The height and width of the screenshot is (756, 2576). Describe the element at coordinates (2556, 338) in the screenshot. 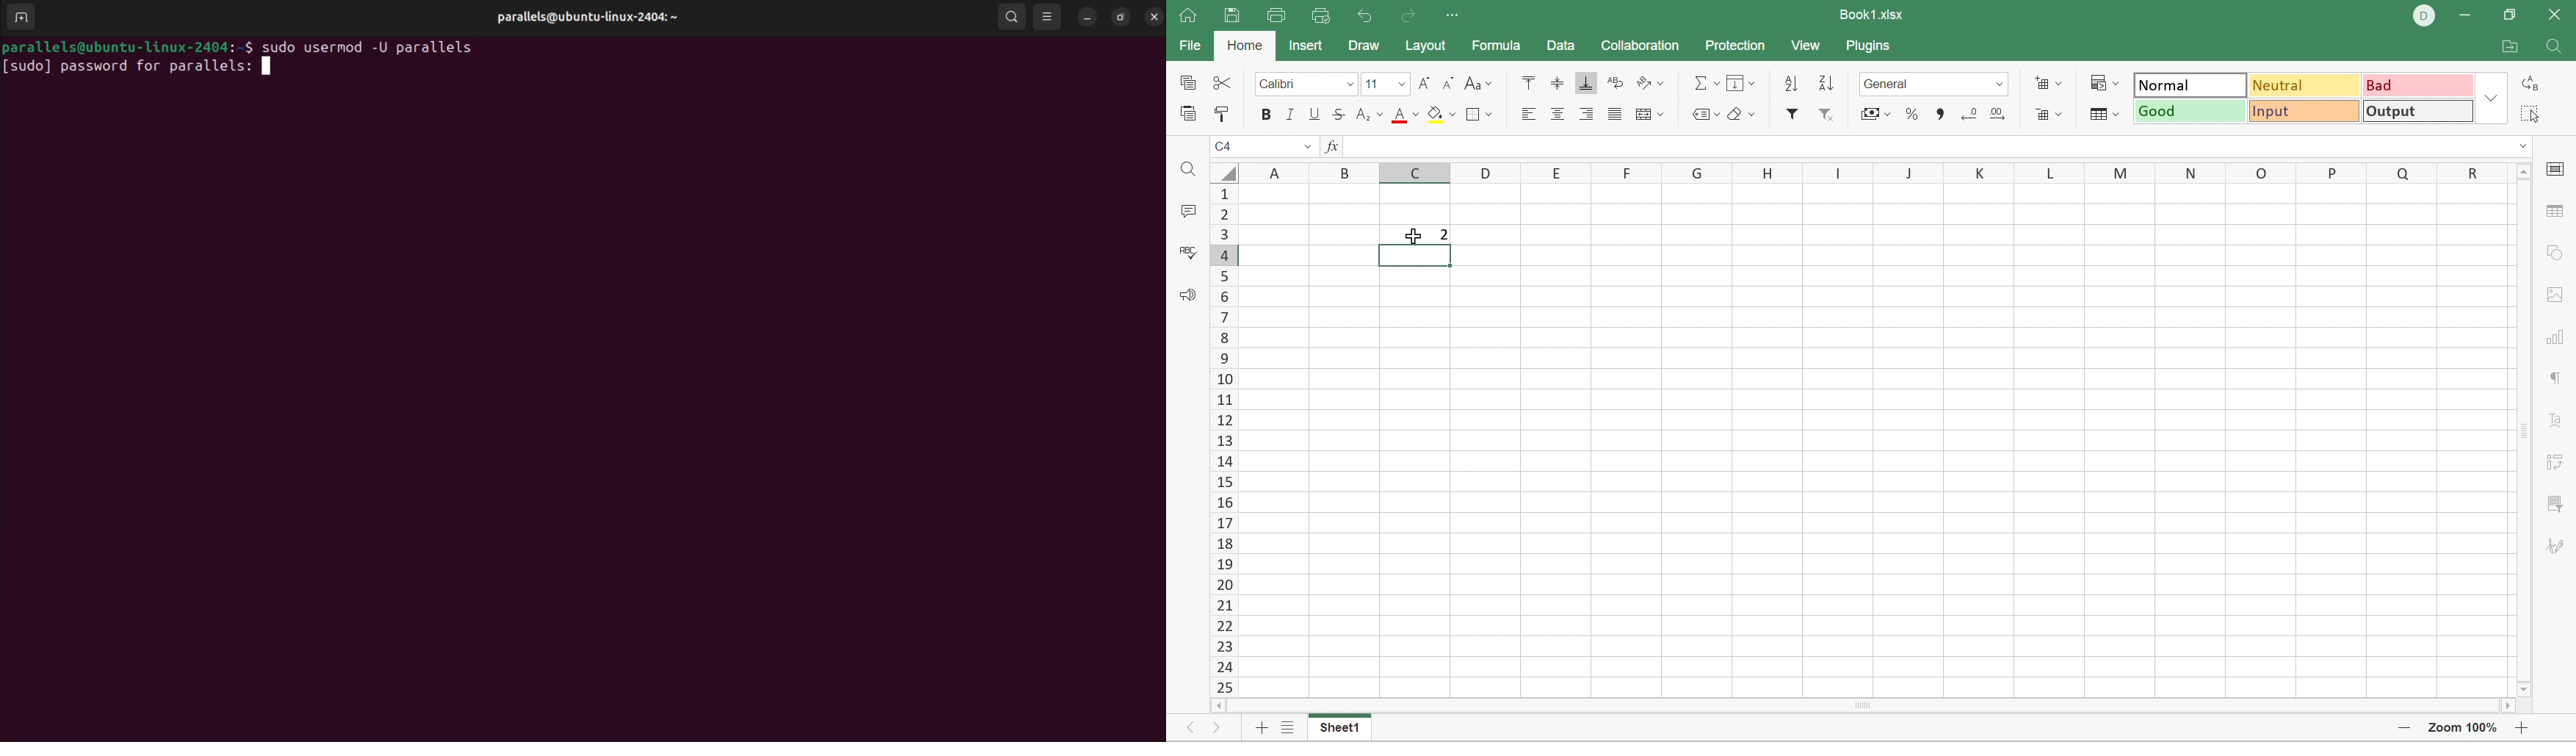

I see `chart settings` at that location.